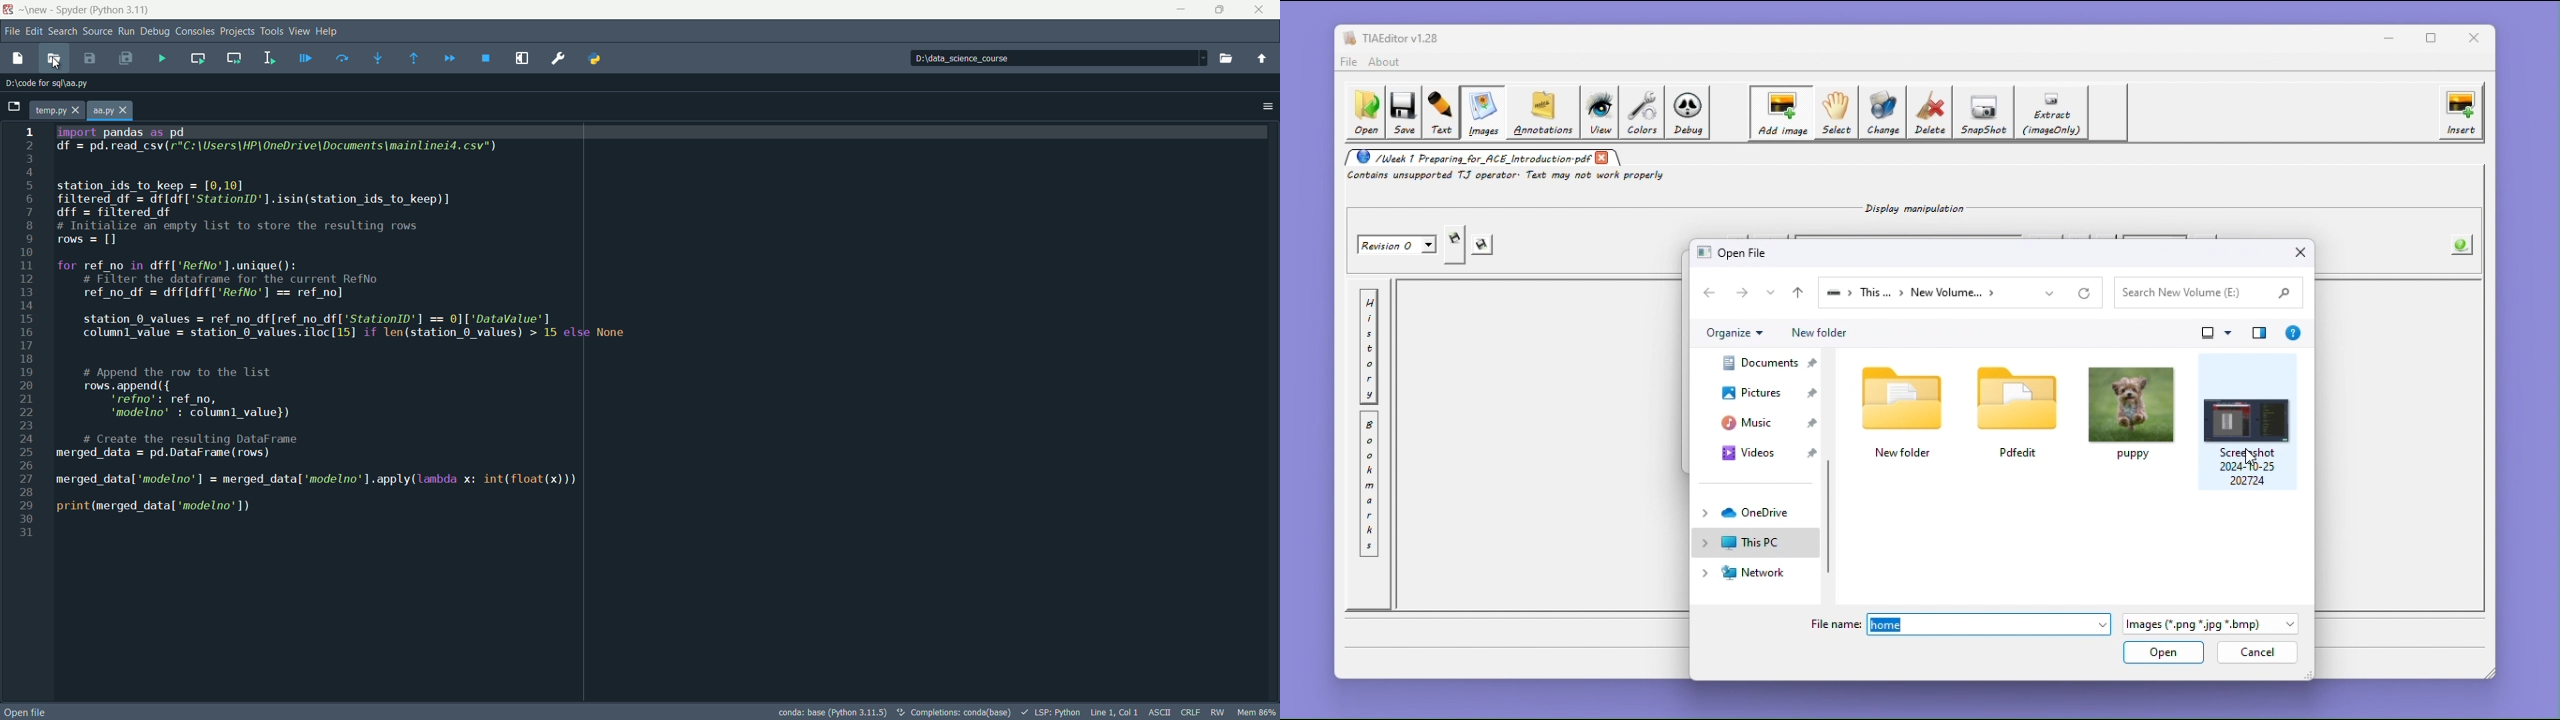  What do you see at coordinates (955, 712) in the screenshot?
I see `conda (base)` at bounding box center [955, 712].